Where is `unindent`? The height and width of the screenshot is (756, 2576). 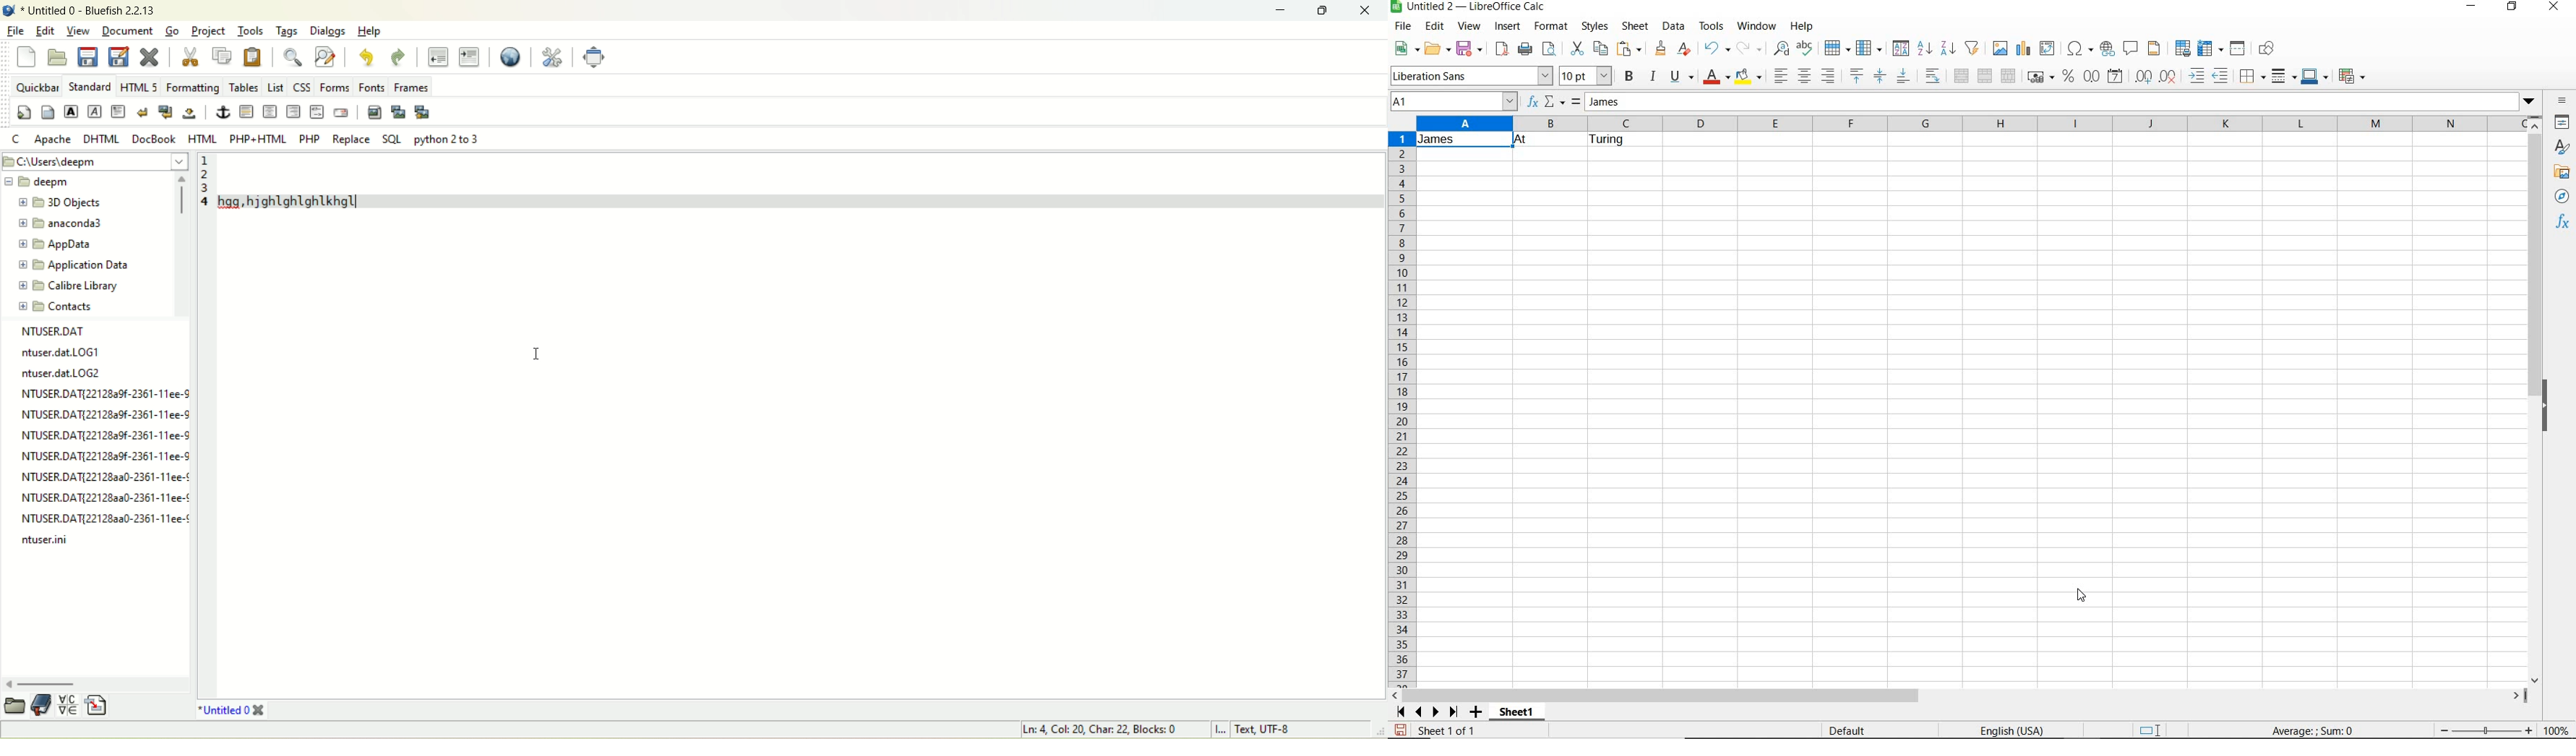
unindent is located at coordinates (438, 56).